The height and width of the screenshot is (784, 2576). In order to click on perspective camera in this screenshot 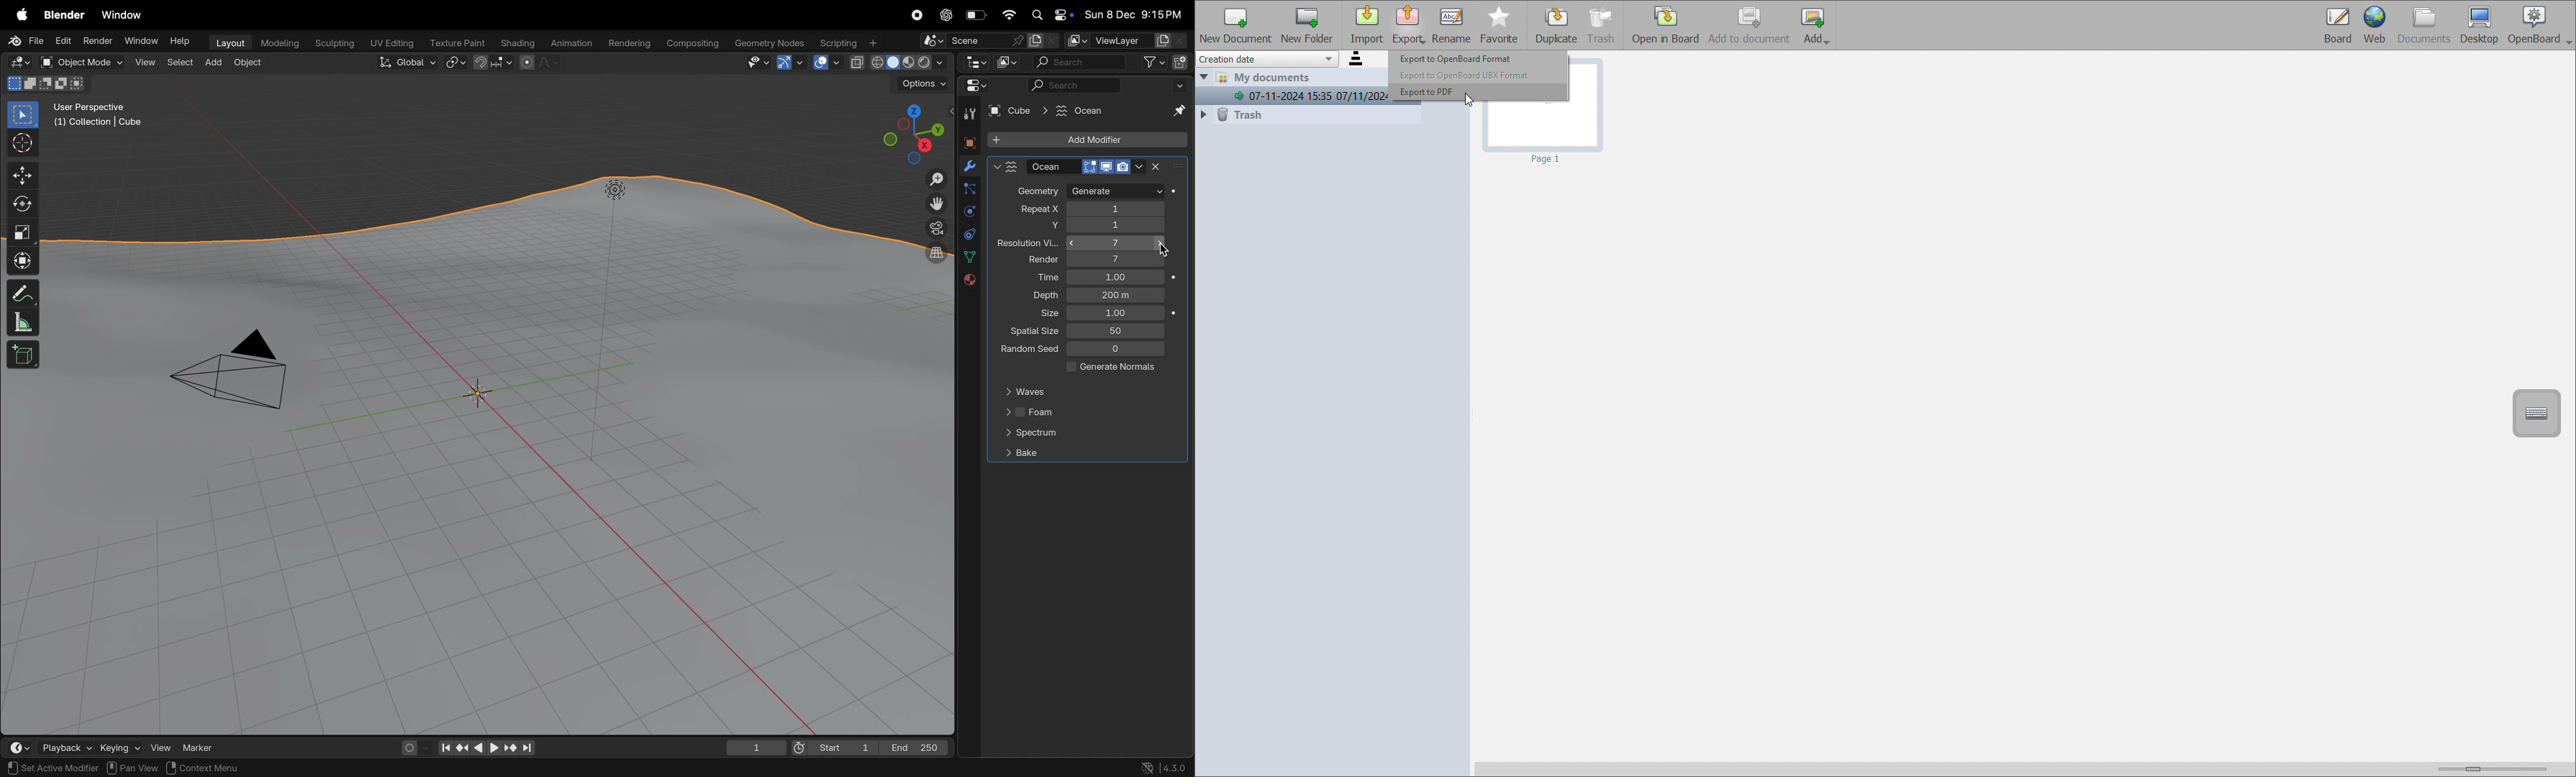, I will do `click(239, 374)`.